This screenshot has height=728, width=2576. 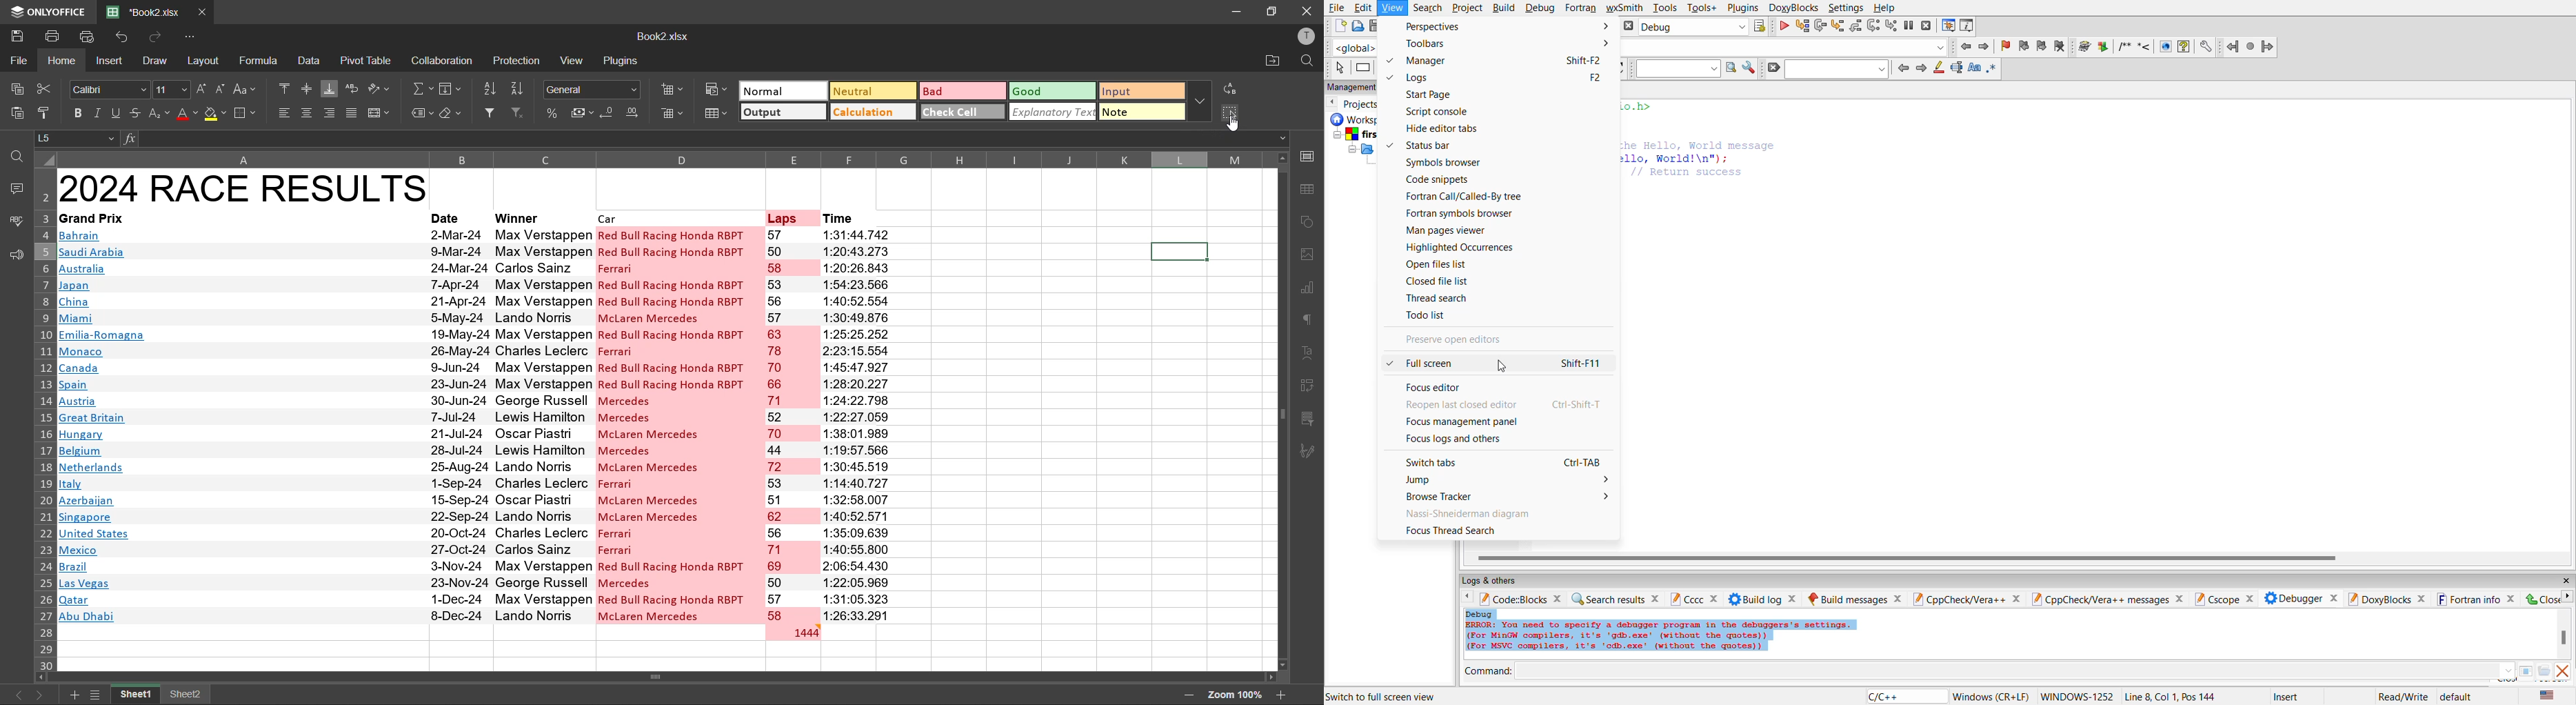 I want to click on open files list, so click(x=1441, y=265).